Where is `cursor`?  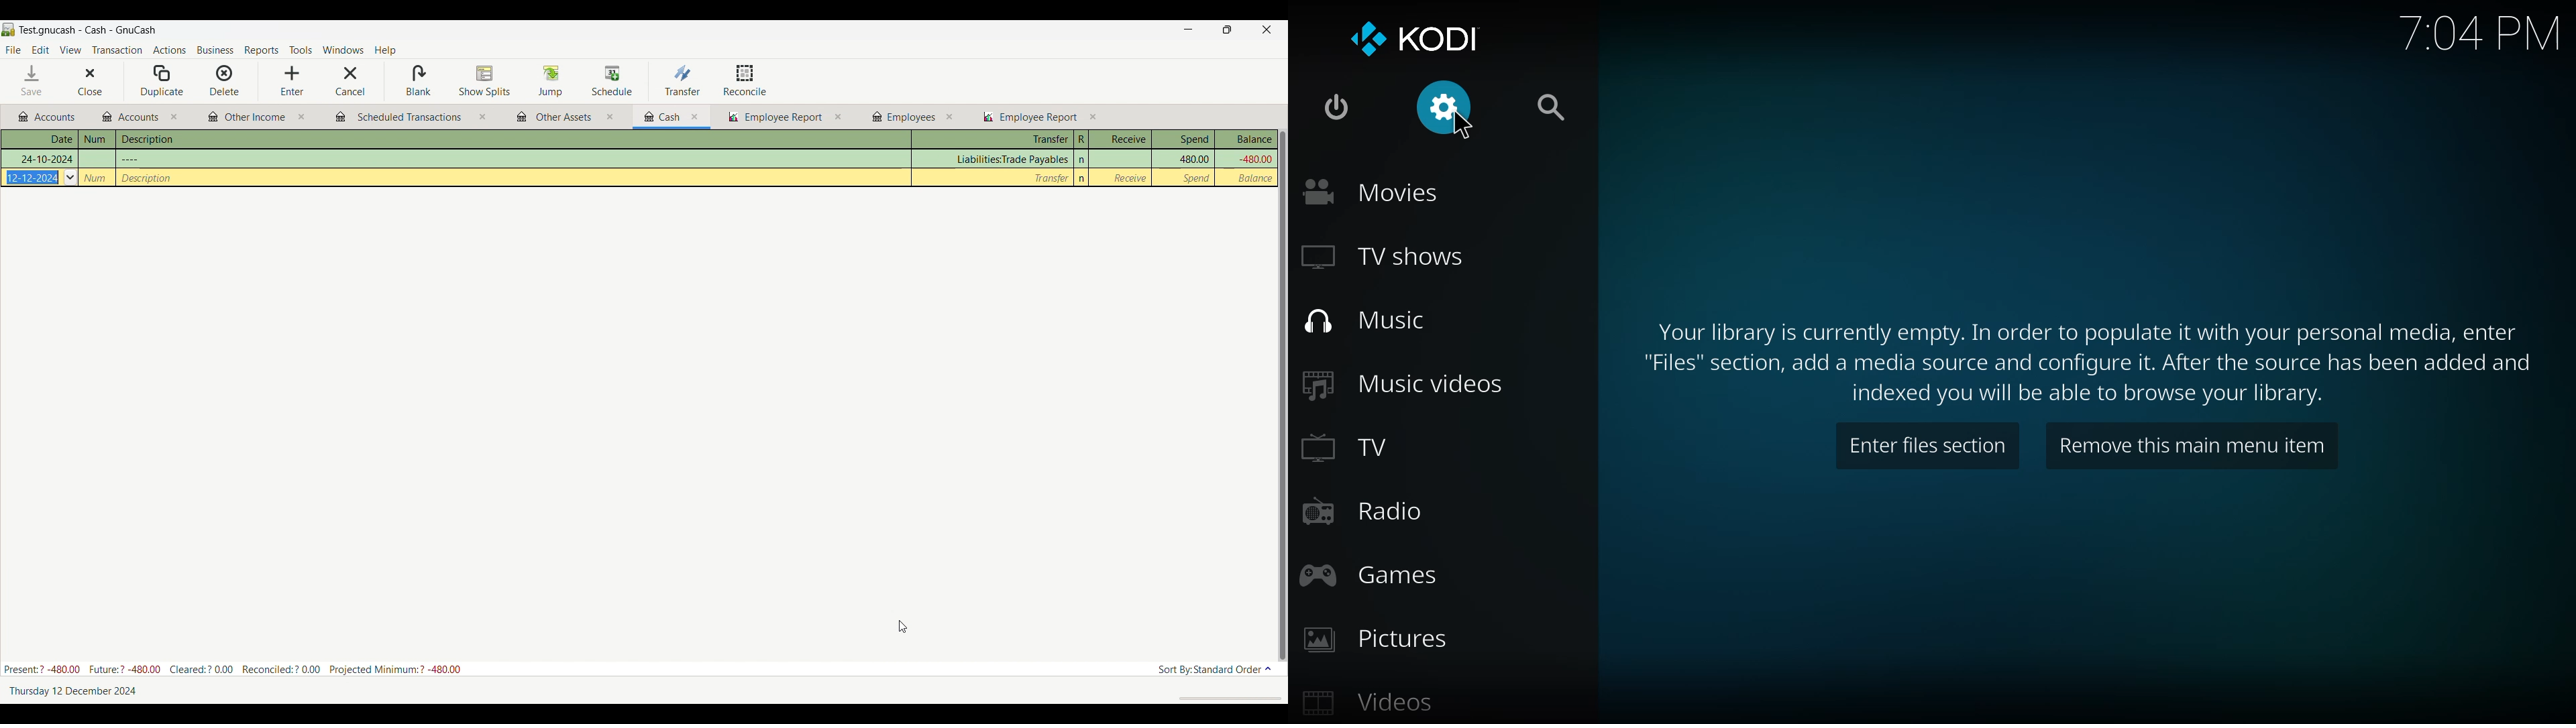 cursor is located at coordinates (1464, 127).